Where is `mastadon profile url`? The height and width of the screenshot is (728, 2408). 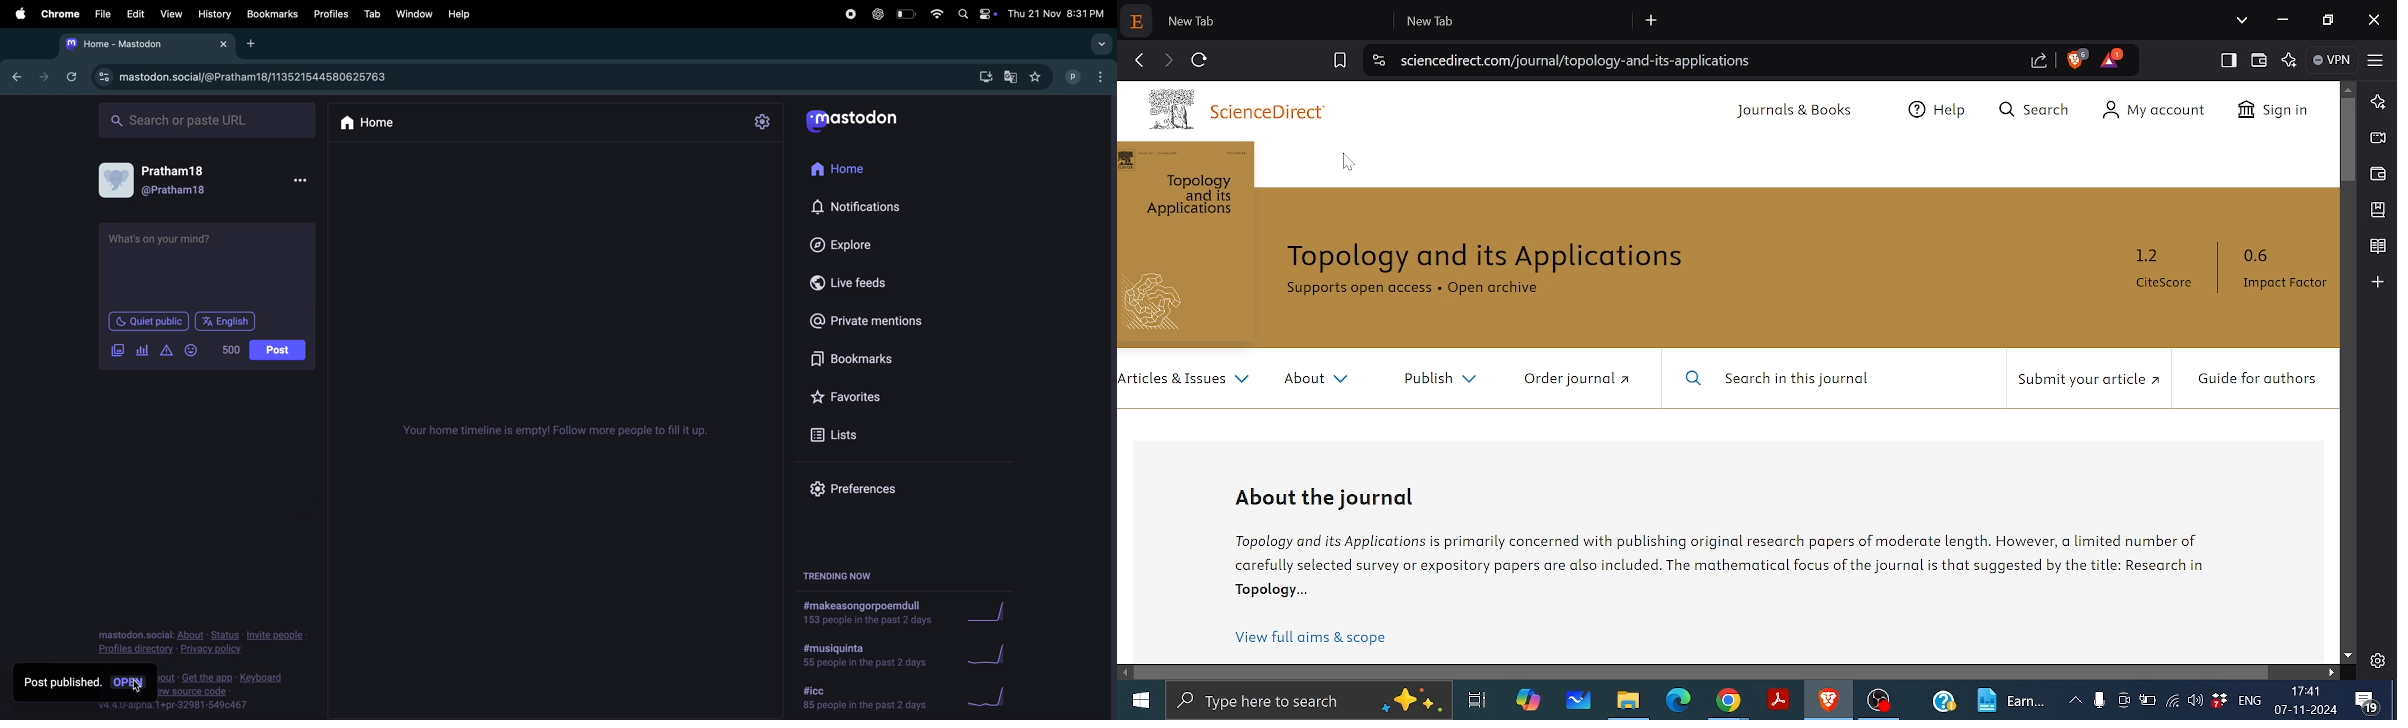 mastadon profile url is located at coordinates (243, 78).